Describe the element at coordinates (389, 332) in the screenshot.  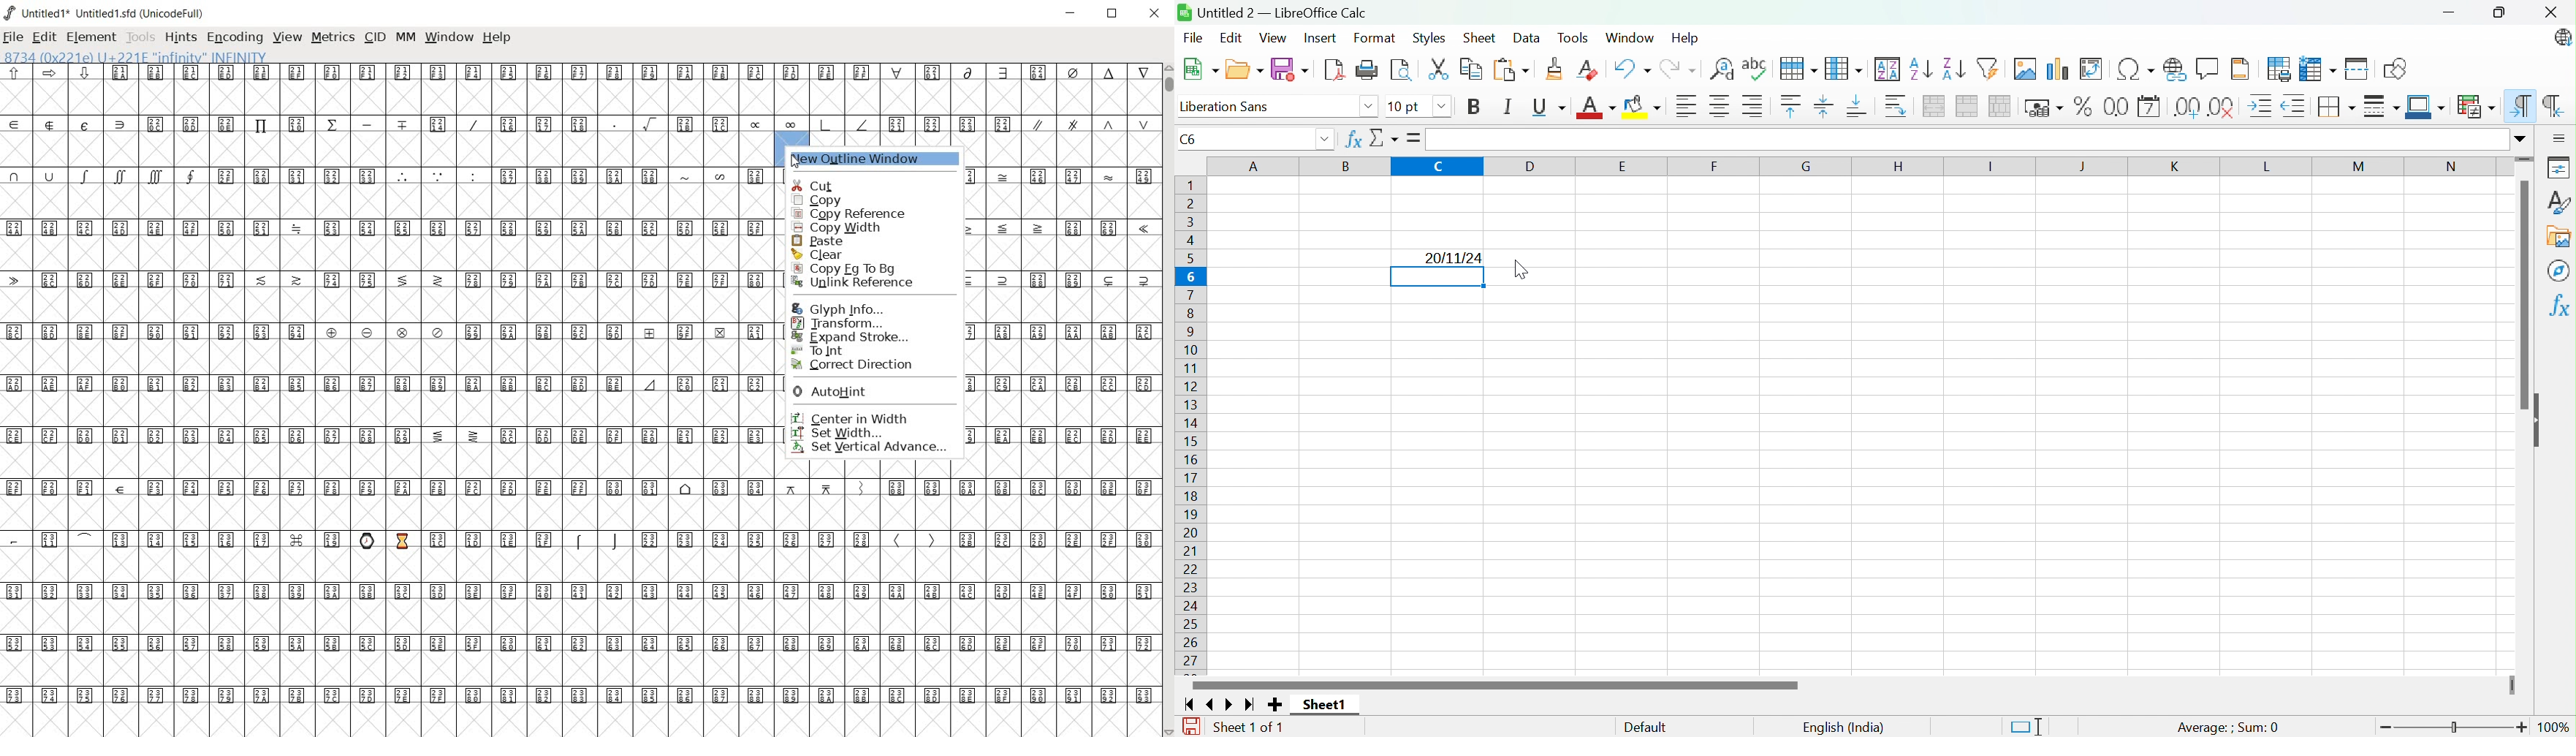
I see `Unicode code points` at that location.